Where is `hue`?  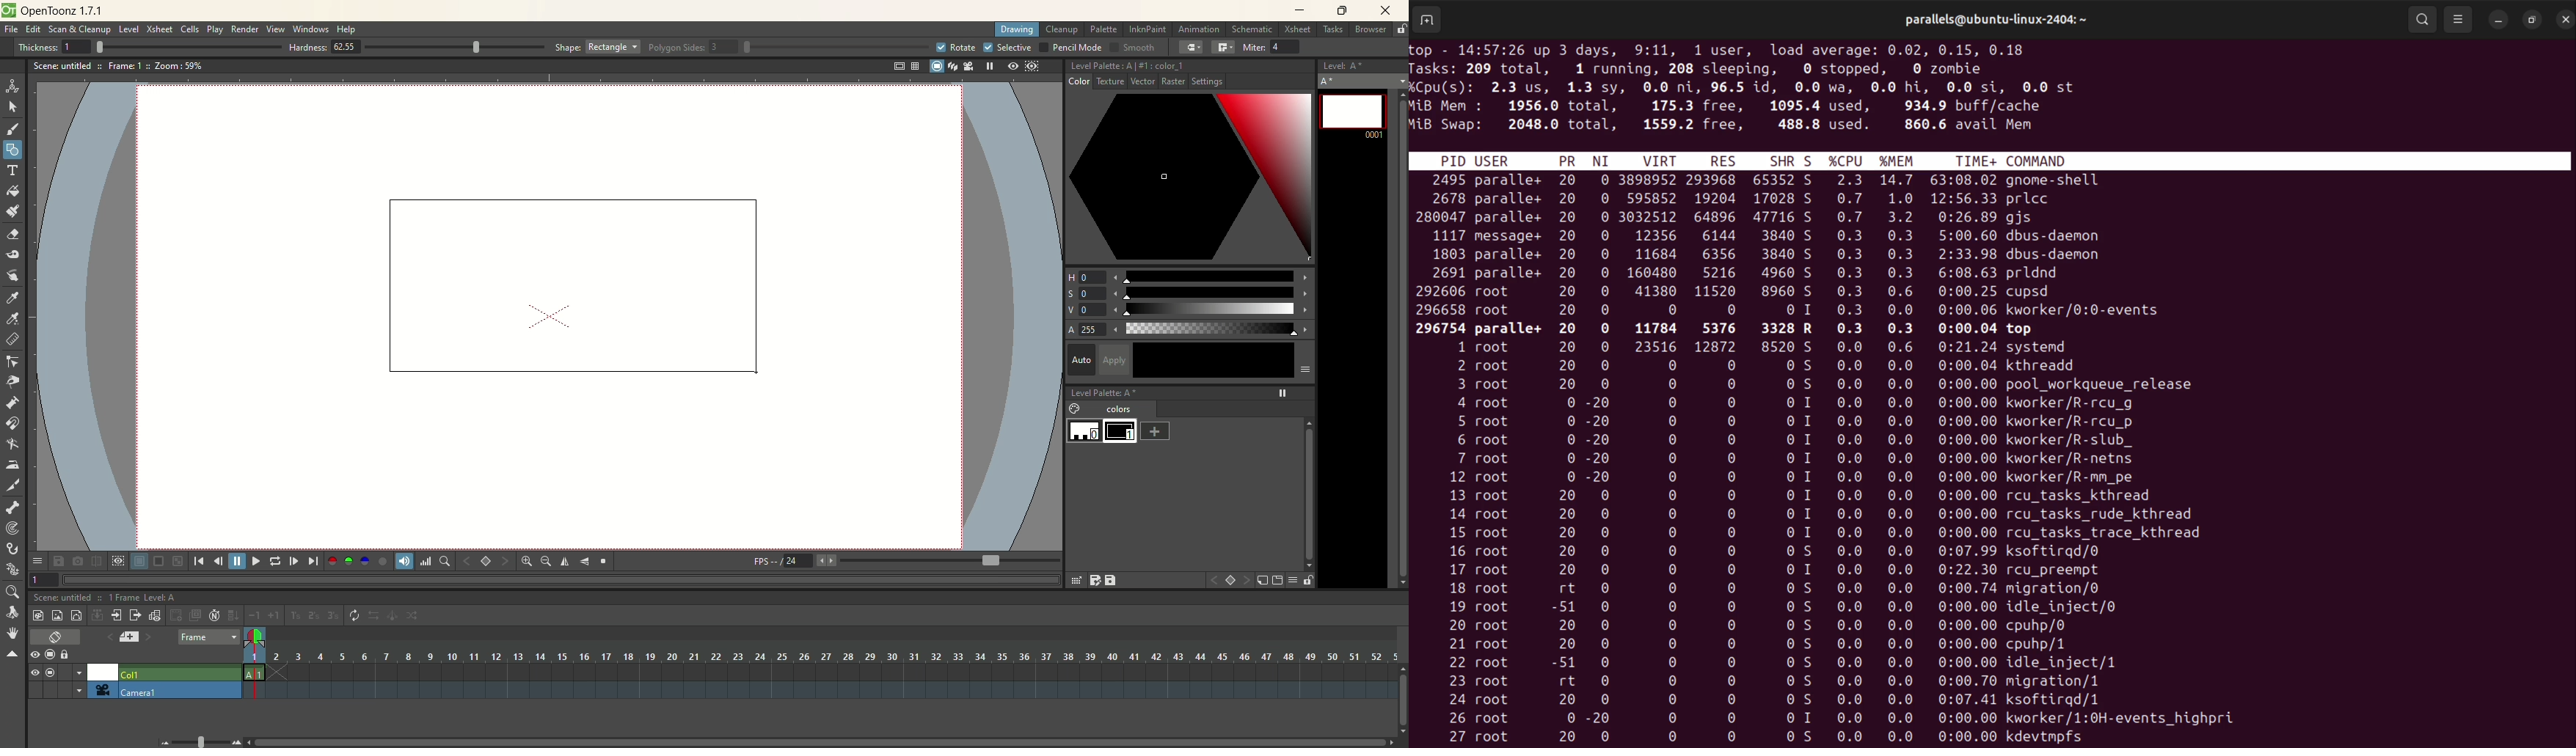 hue is located at coordinates (1189, 274).